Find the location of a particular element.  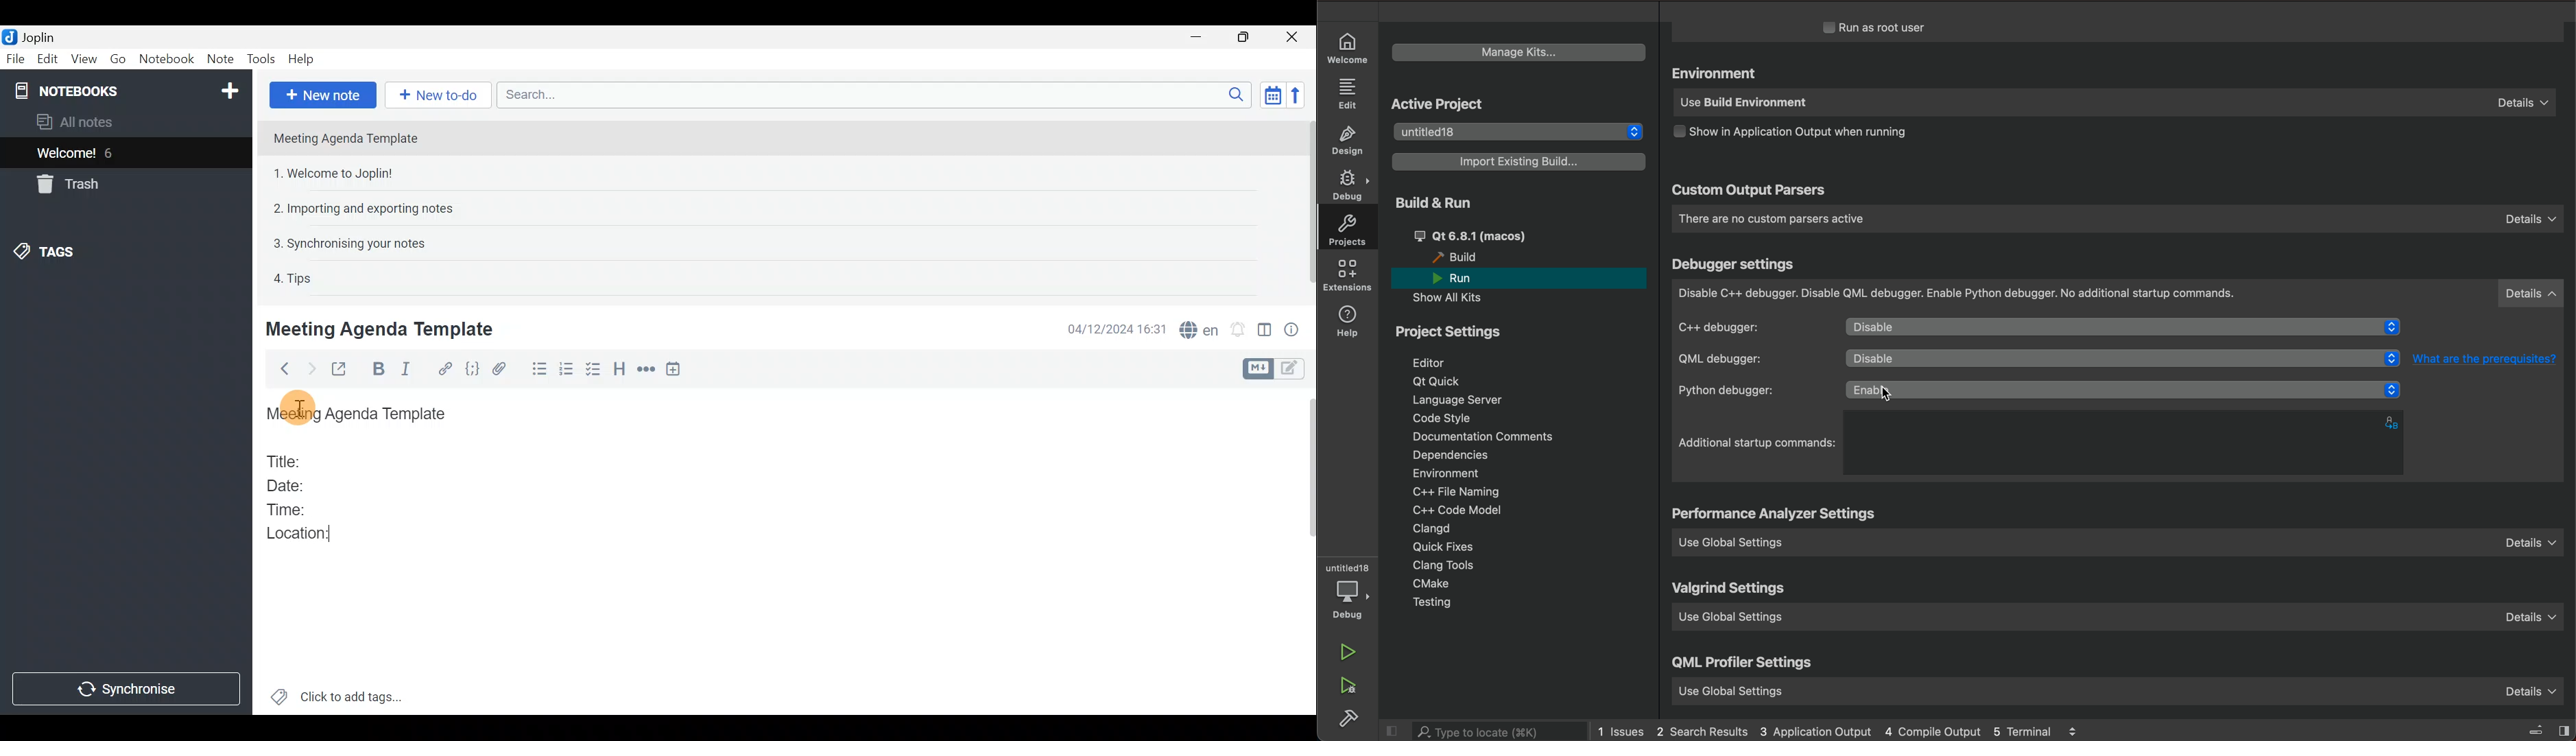

6 is located at coordinates (112, 153).